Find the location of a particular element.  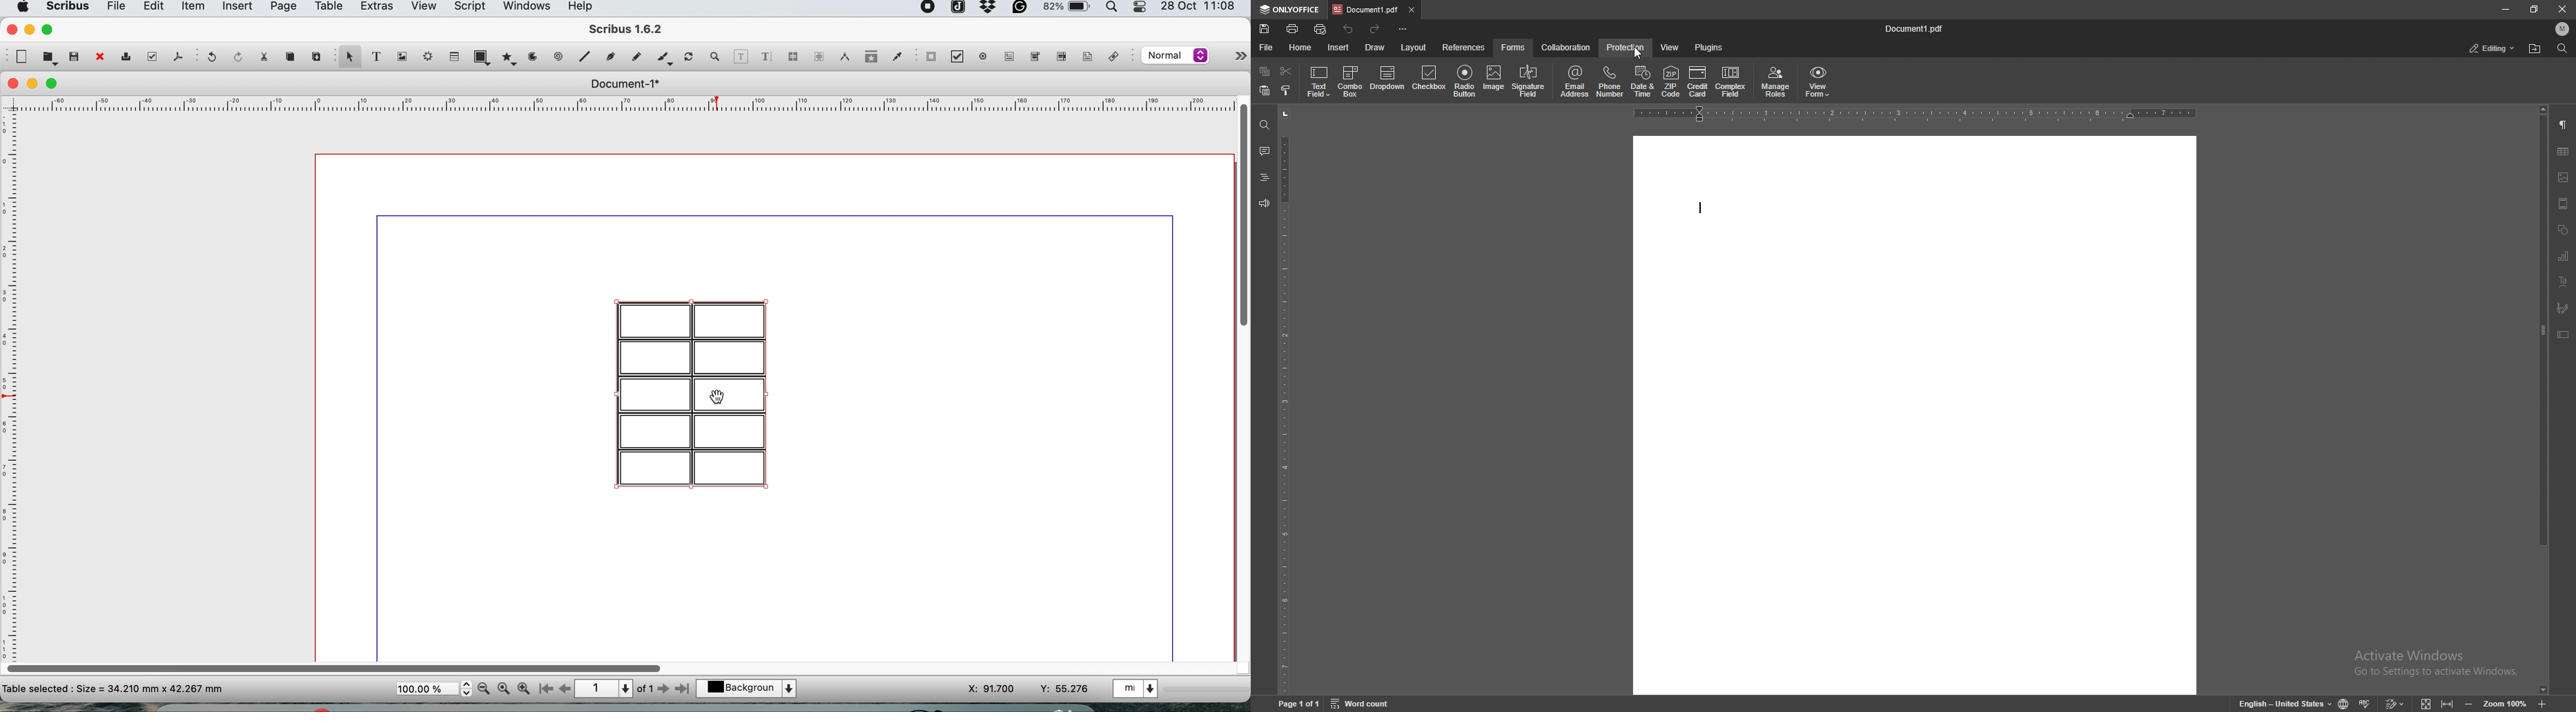

pdf list box is located at coordinates (1060, 59).